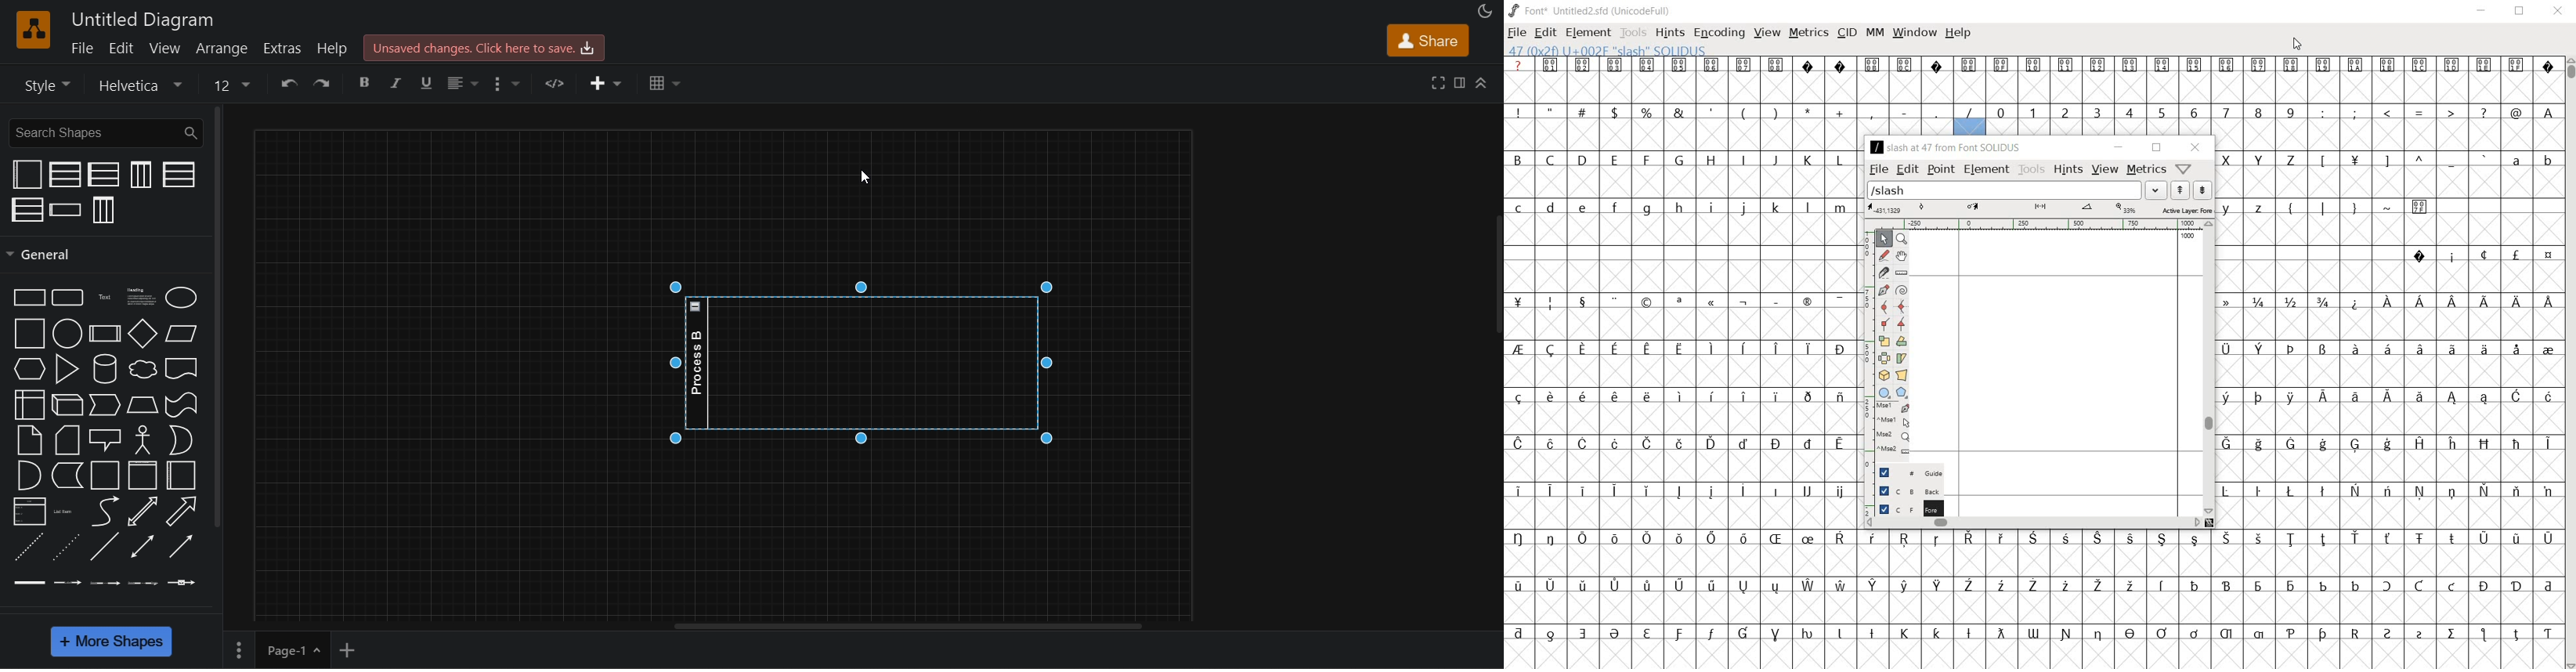  Describe the element at coordinates (2387, 490) in the screenshot. I see `special letters` at that location.